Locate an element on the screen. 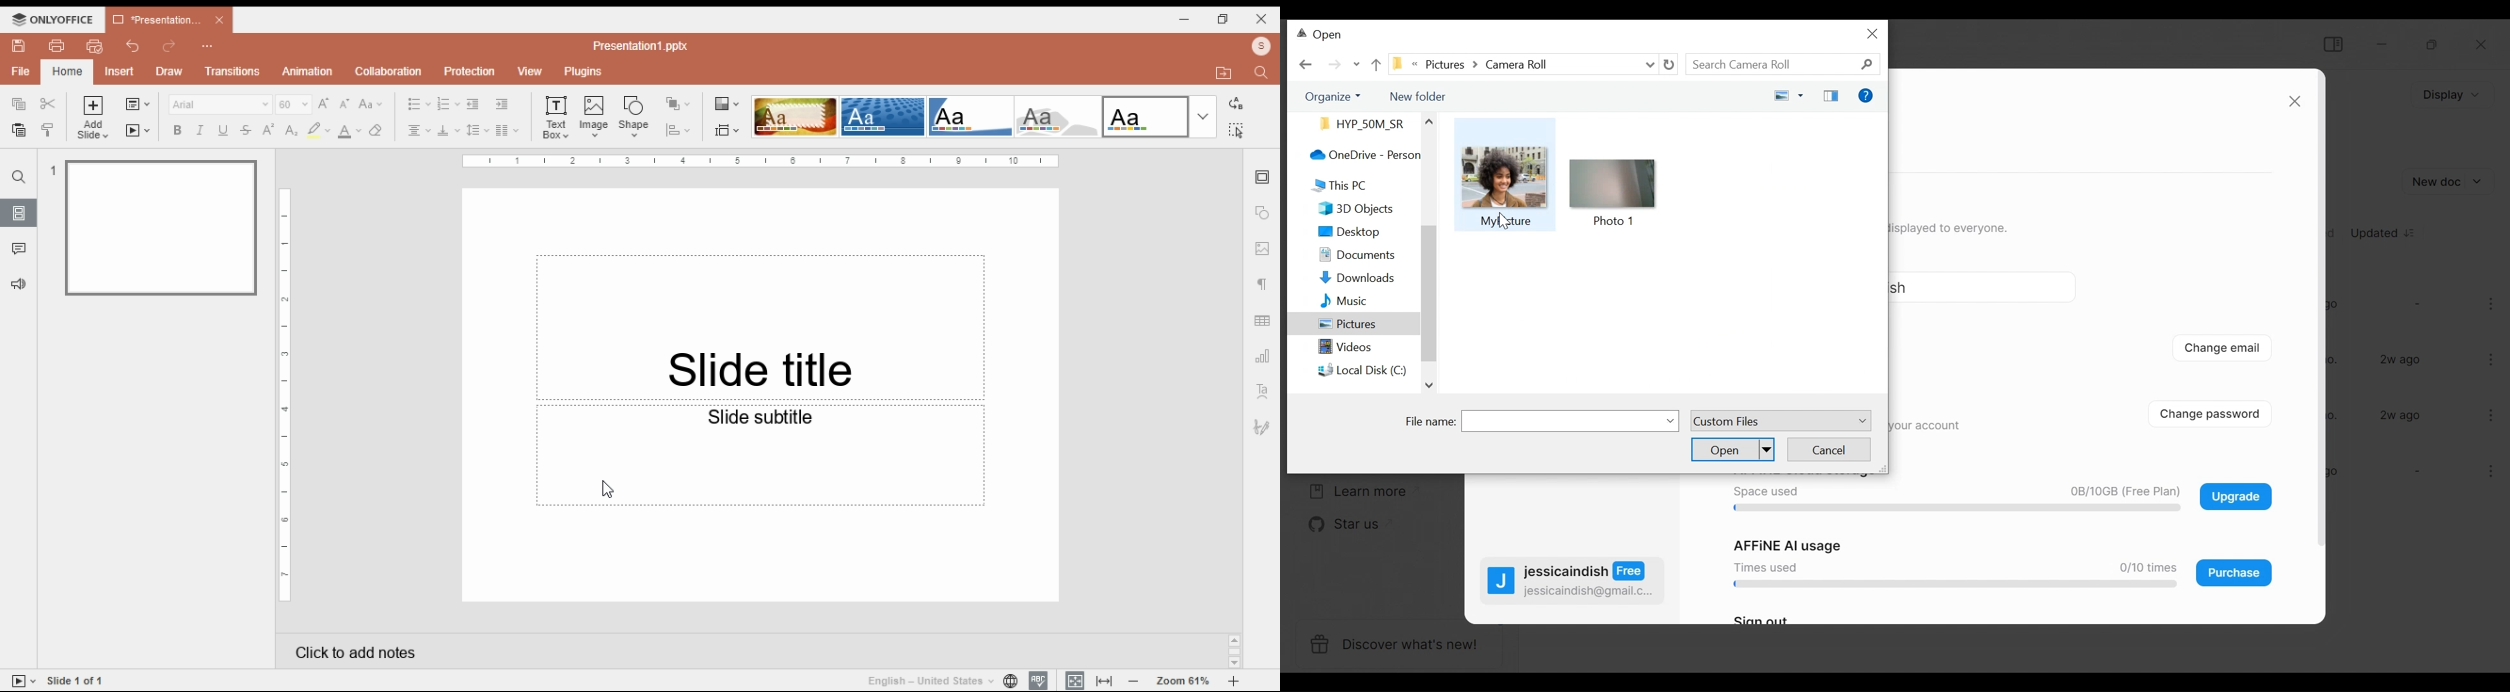  print file is located at coordinates (57, 46).